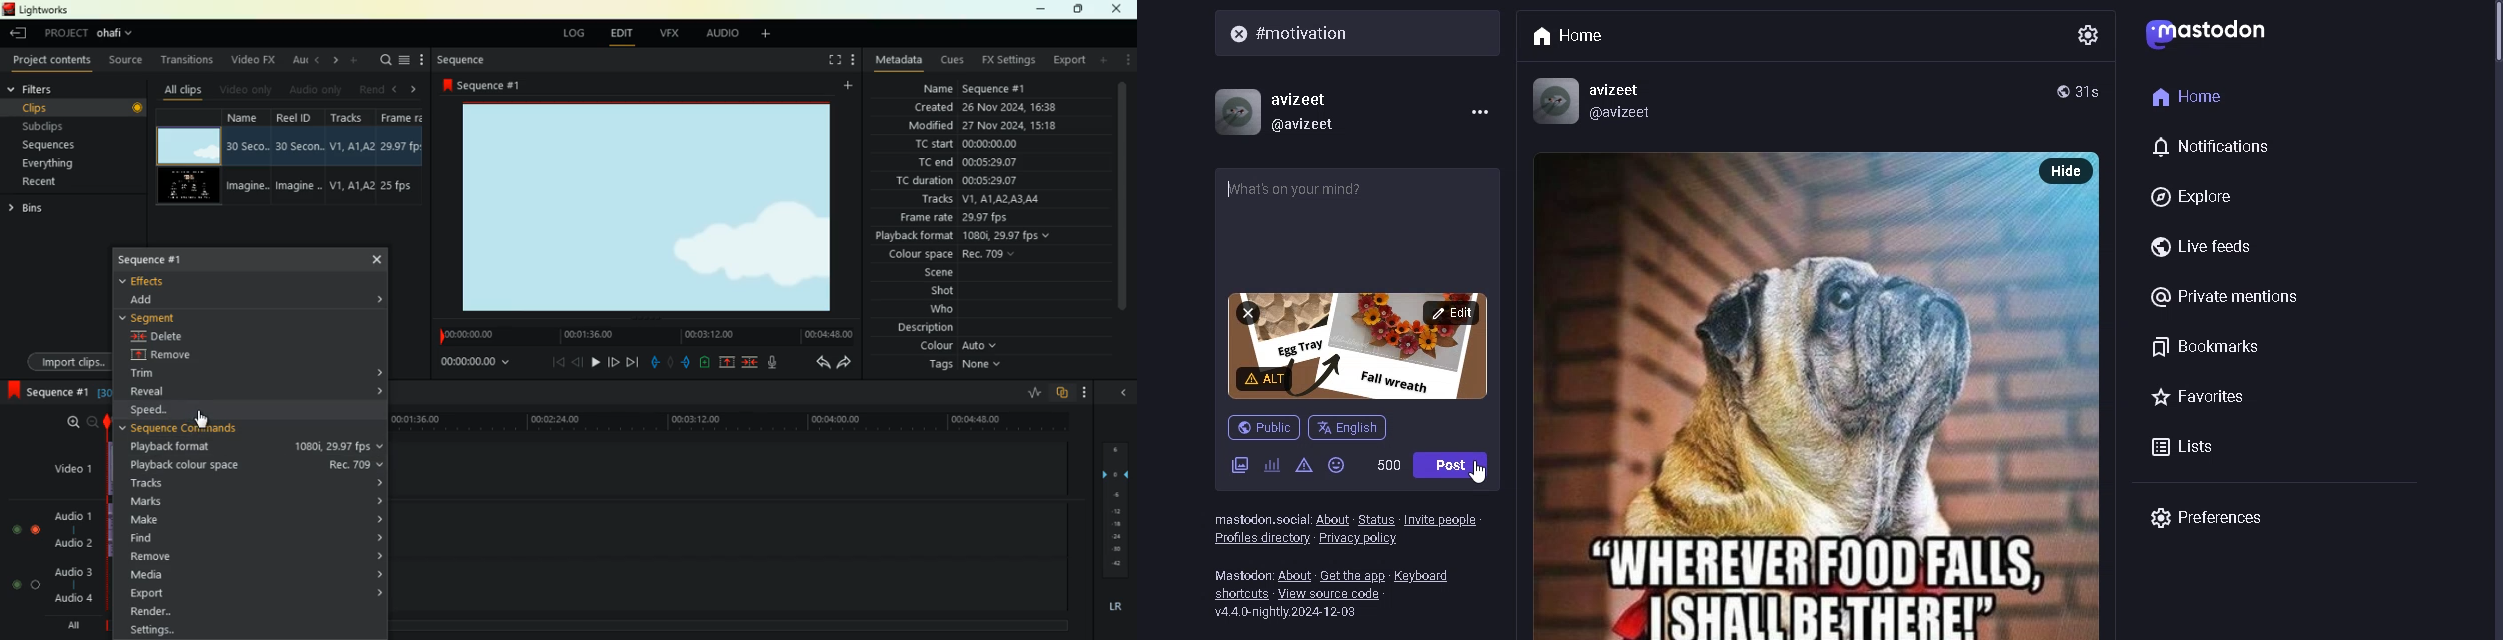 Image resolution: width=2520 pixels, height=644 pixels. What do you see at coordinates (772, 36) in the screenshot?
I see `add` at bounding box center [772, 36].